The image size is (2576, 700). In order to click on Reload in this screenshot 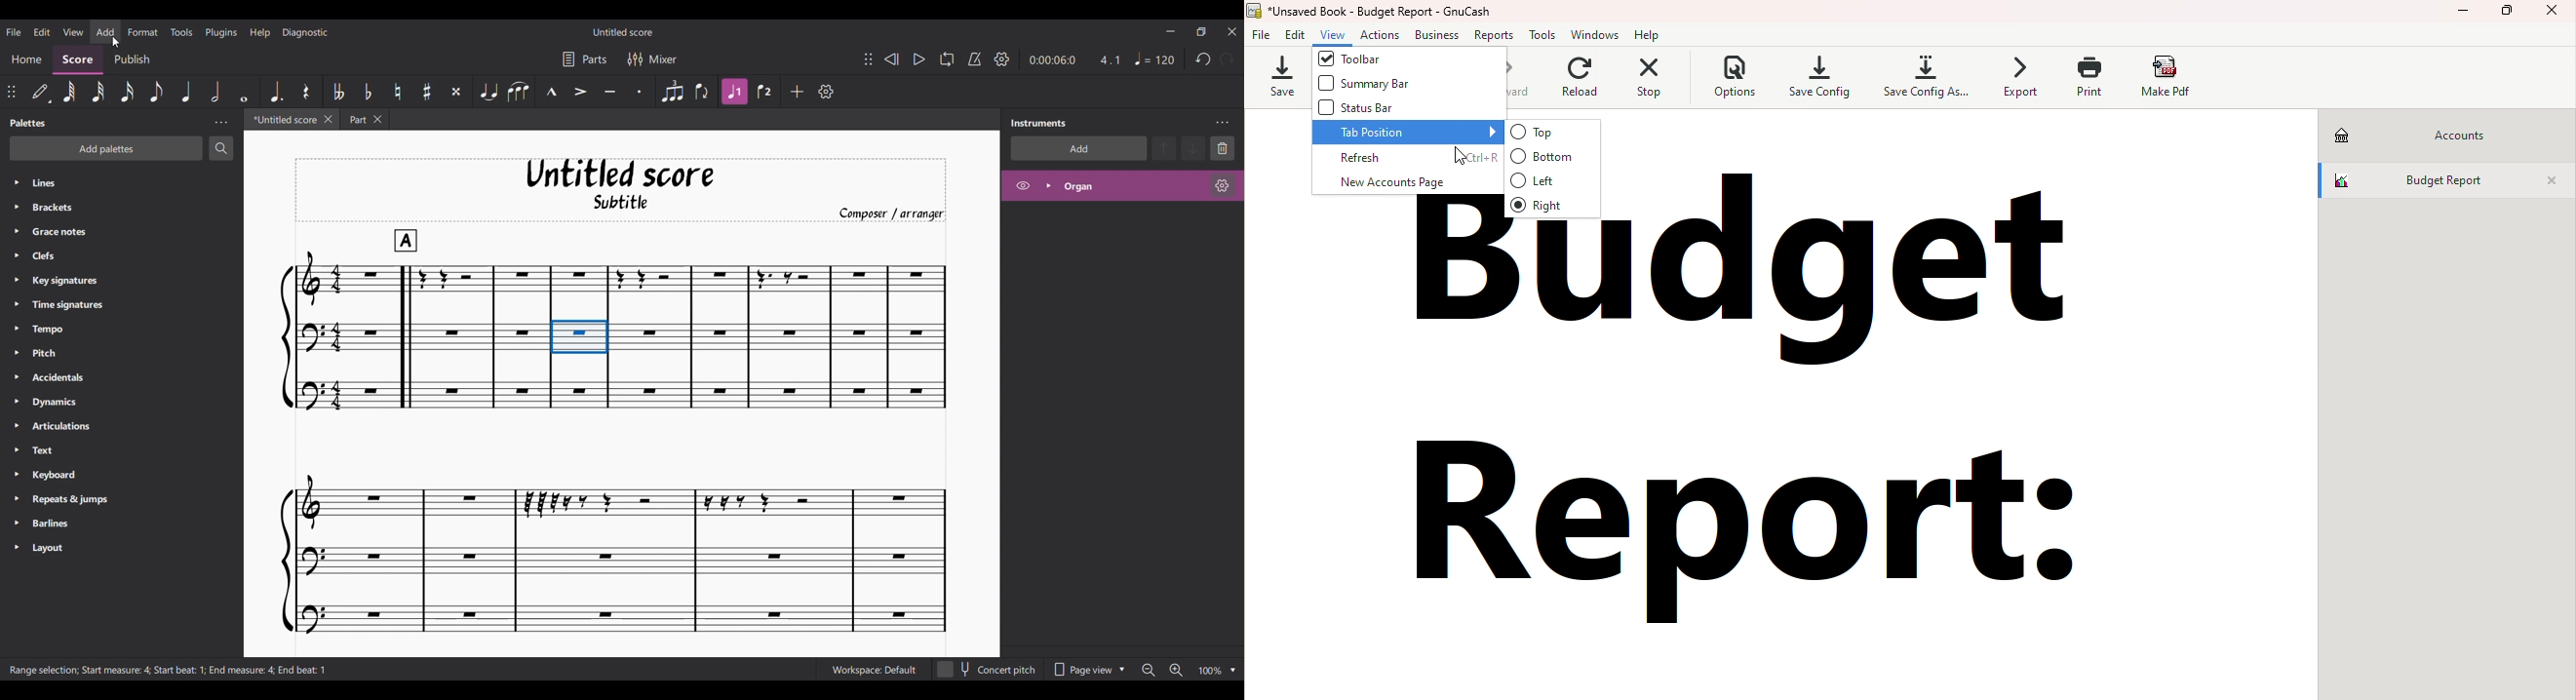, I will do `click(1578, 80)`.